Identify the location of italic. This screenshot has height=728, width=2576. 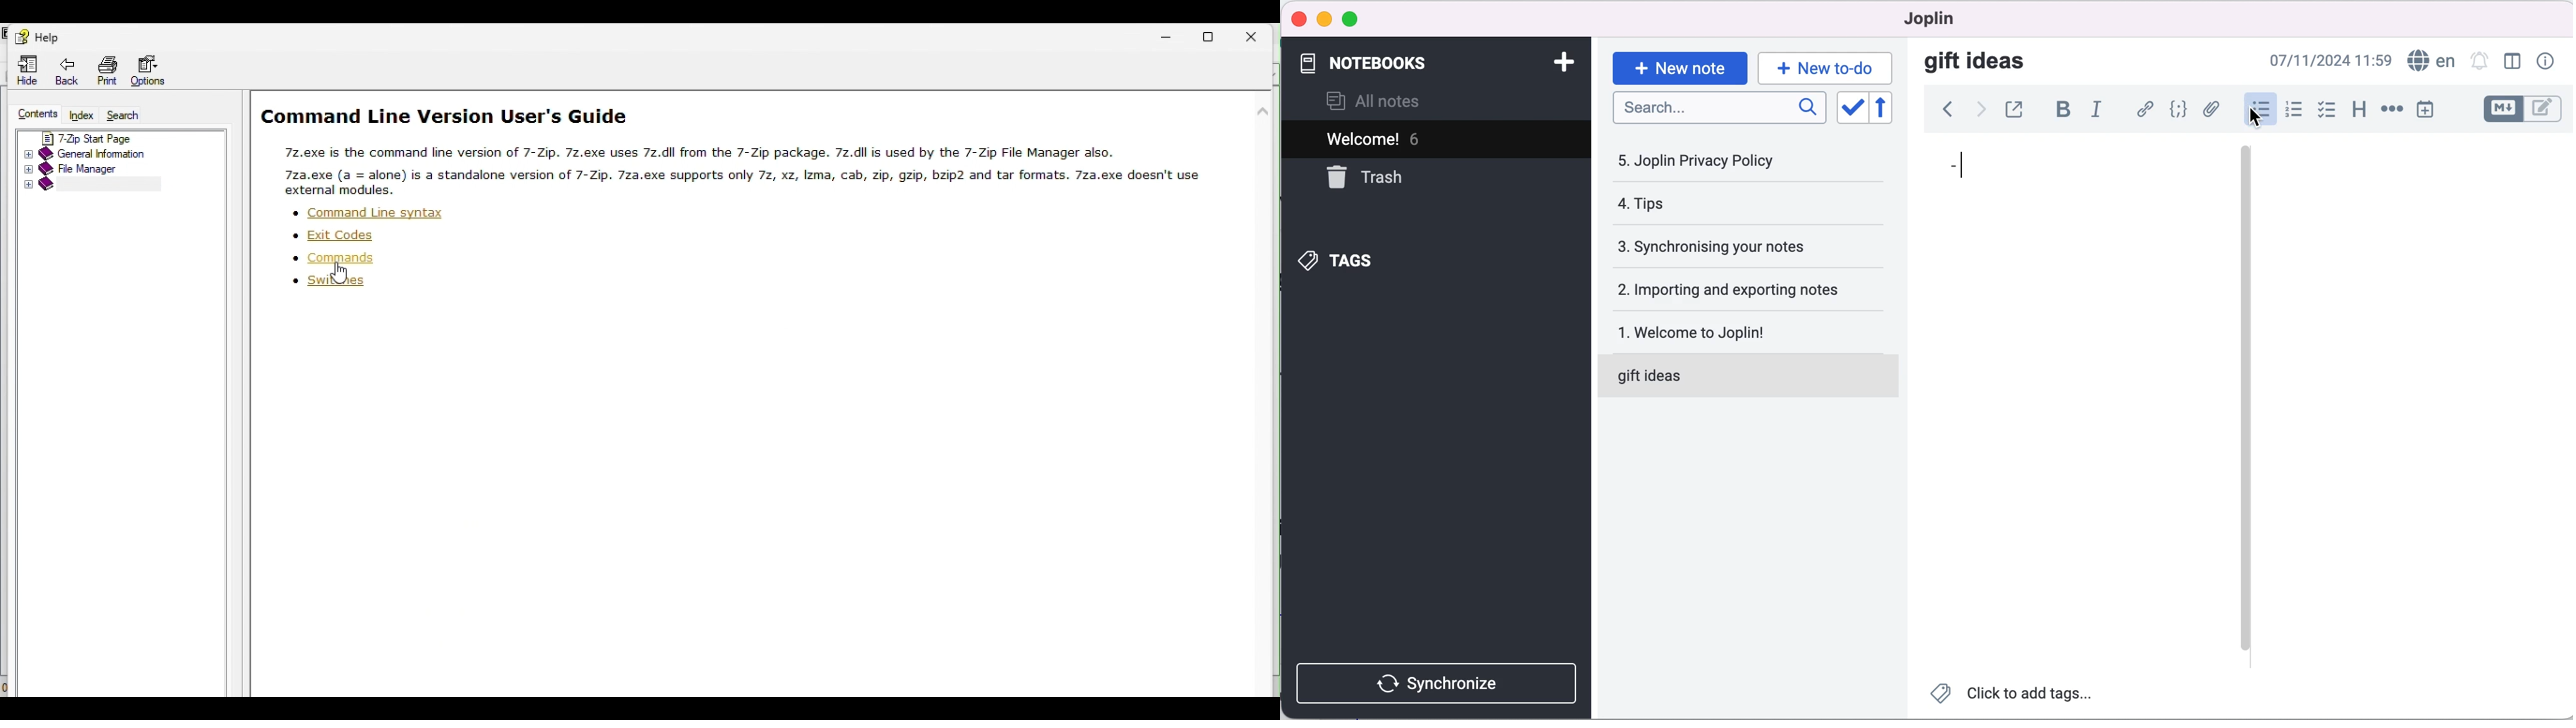
(2096, 111).